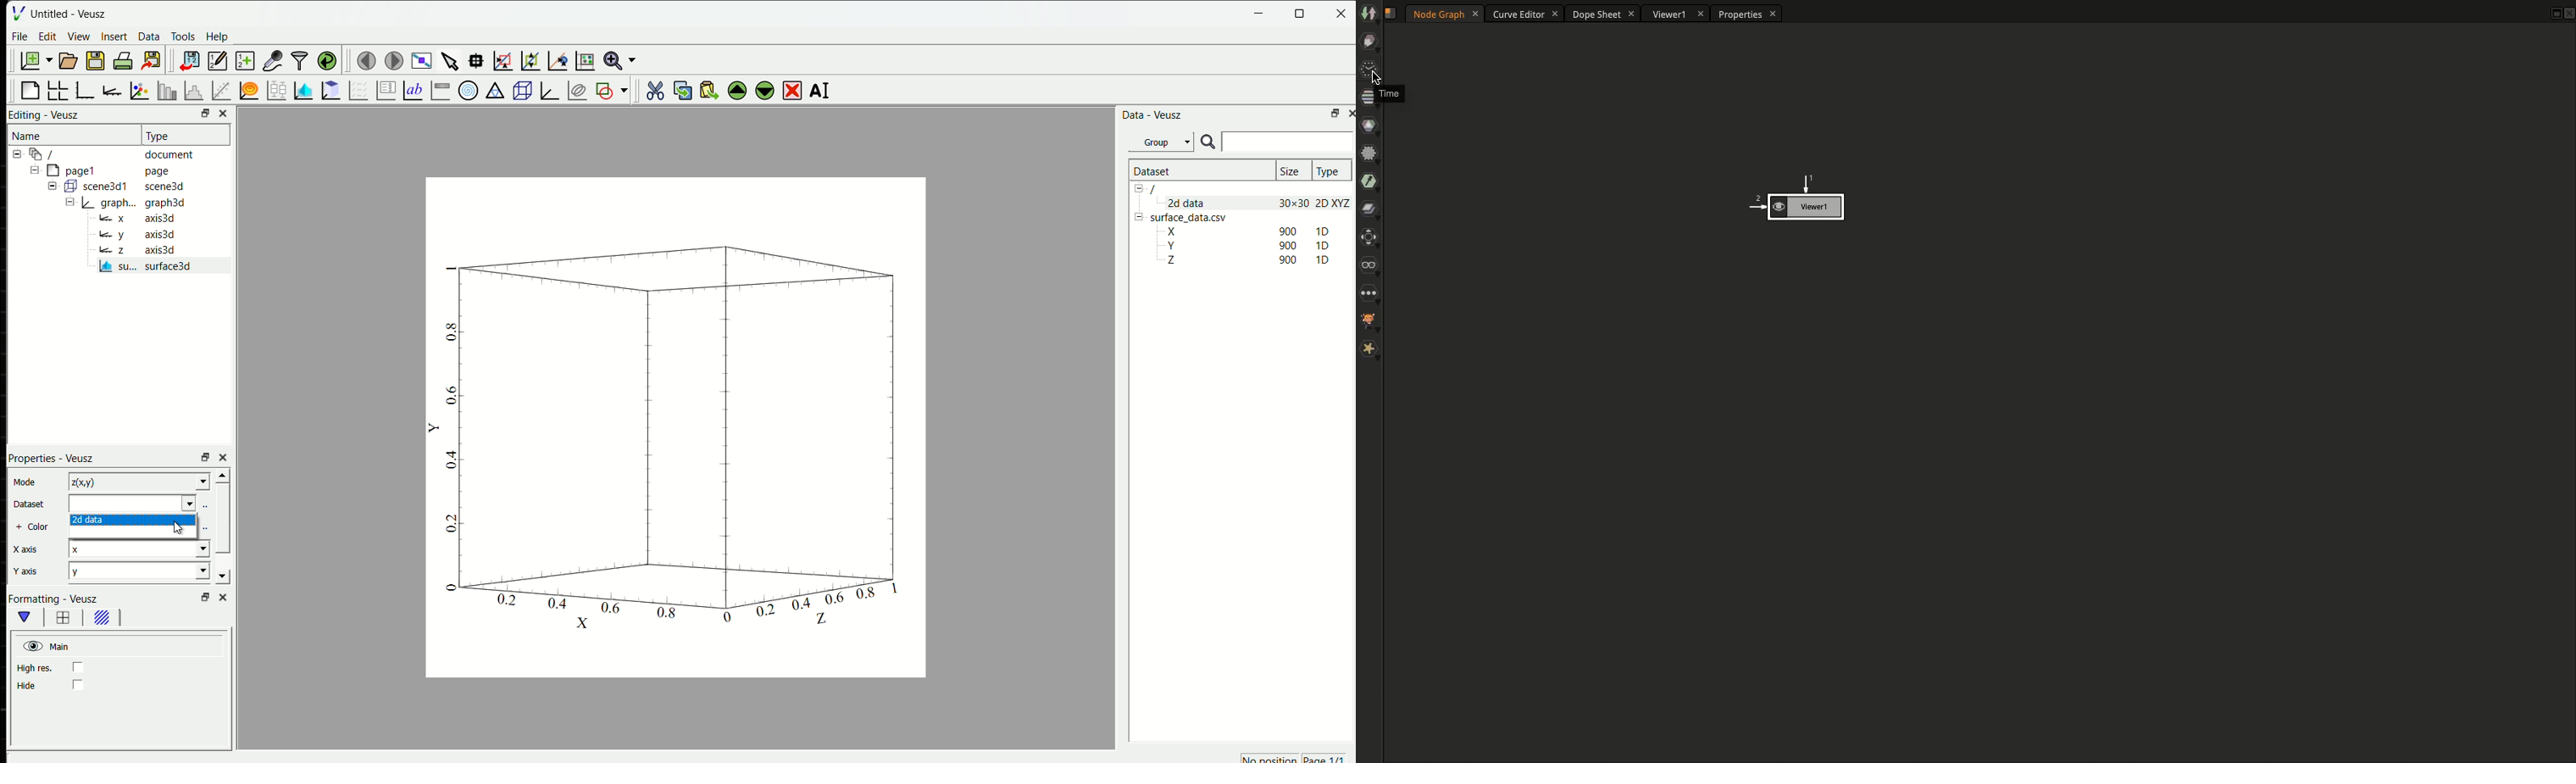 This screenshot has height=784, width=2576. I want to click on close, so click(1341, 12).